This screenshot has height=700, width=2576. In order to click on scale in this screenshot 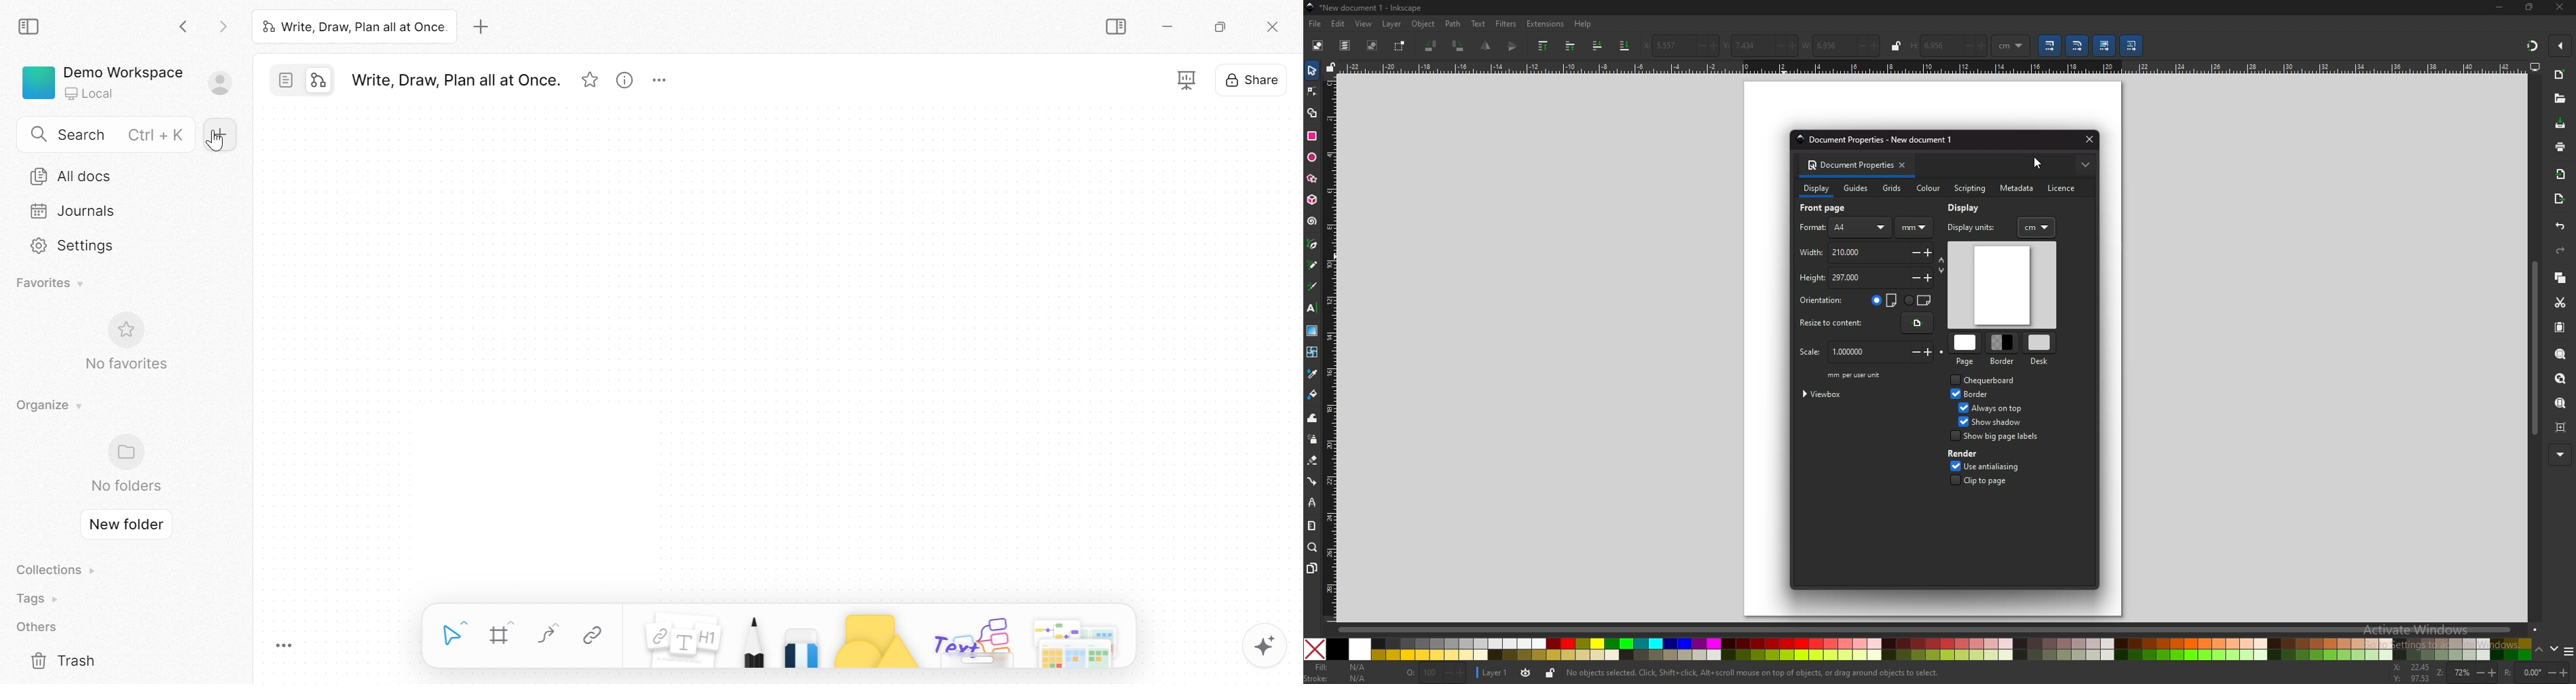, I will do `click(1846, 352)`.